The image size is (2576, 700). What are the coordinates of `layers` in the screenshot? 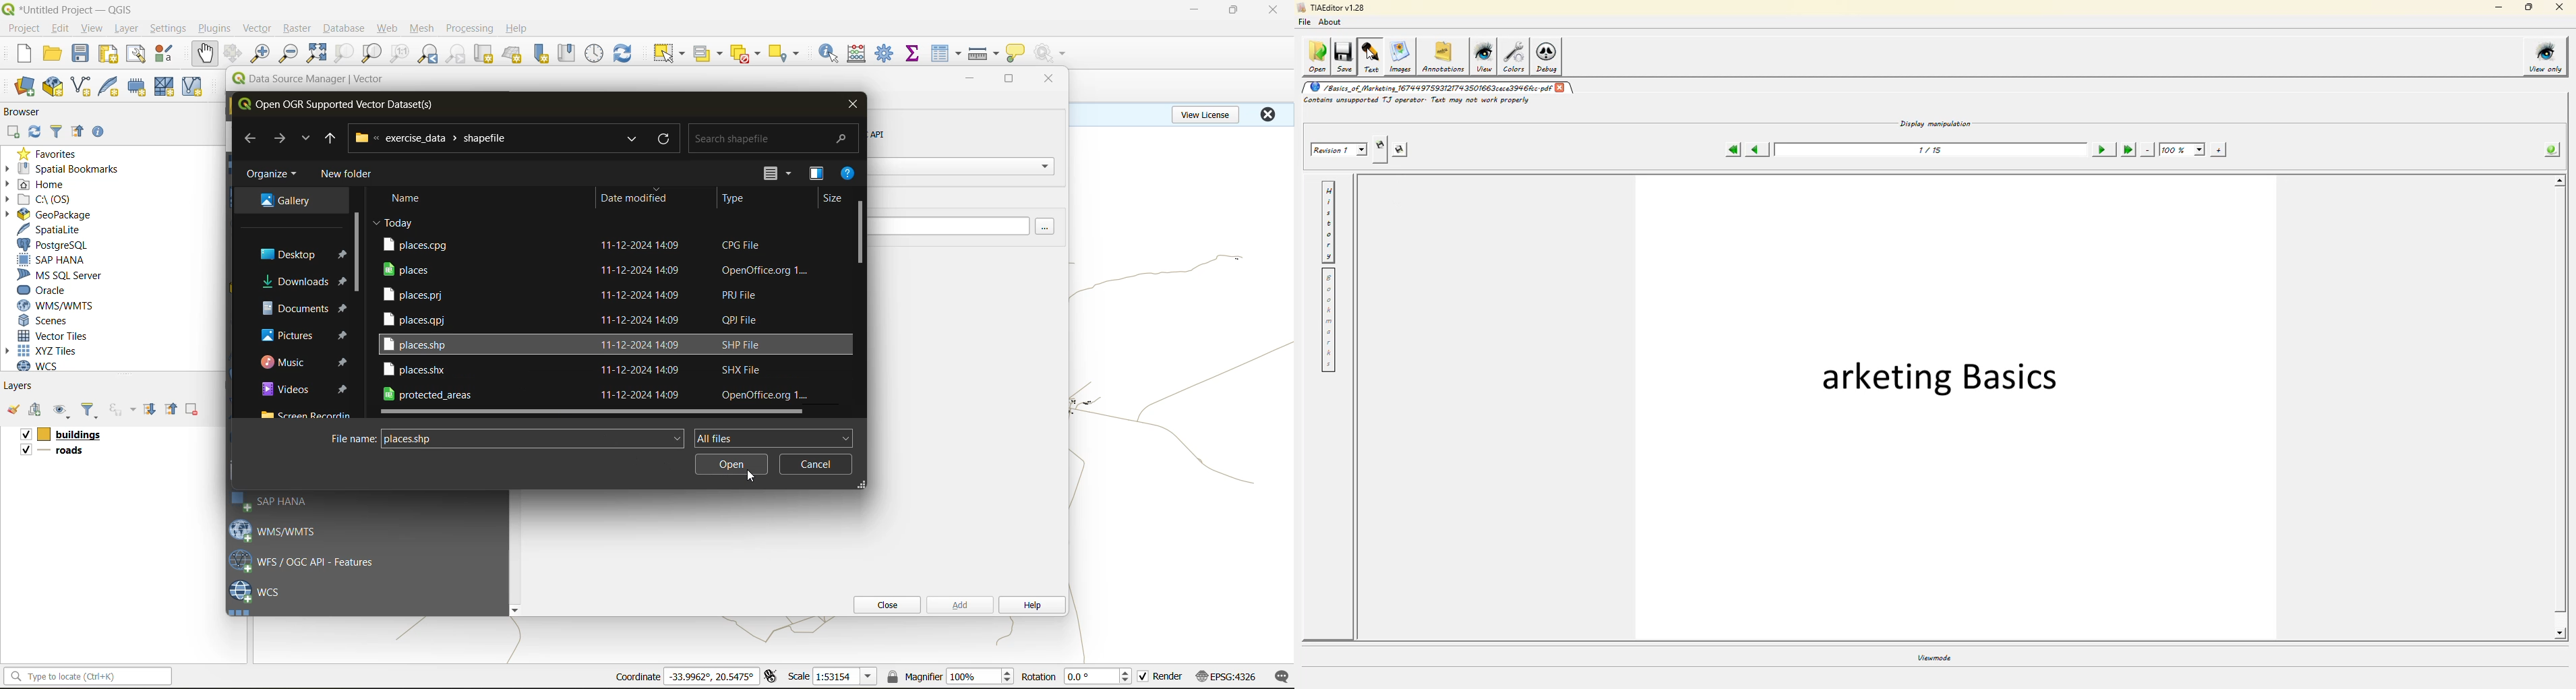 It's located at (63, 452).